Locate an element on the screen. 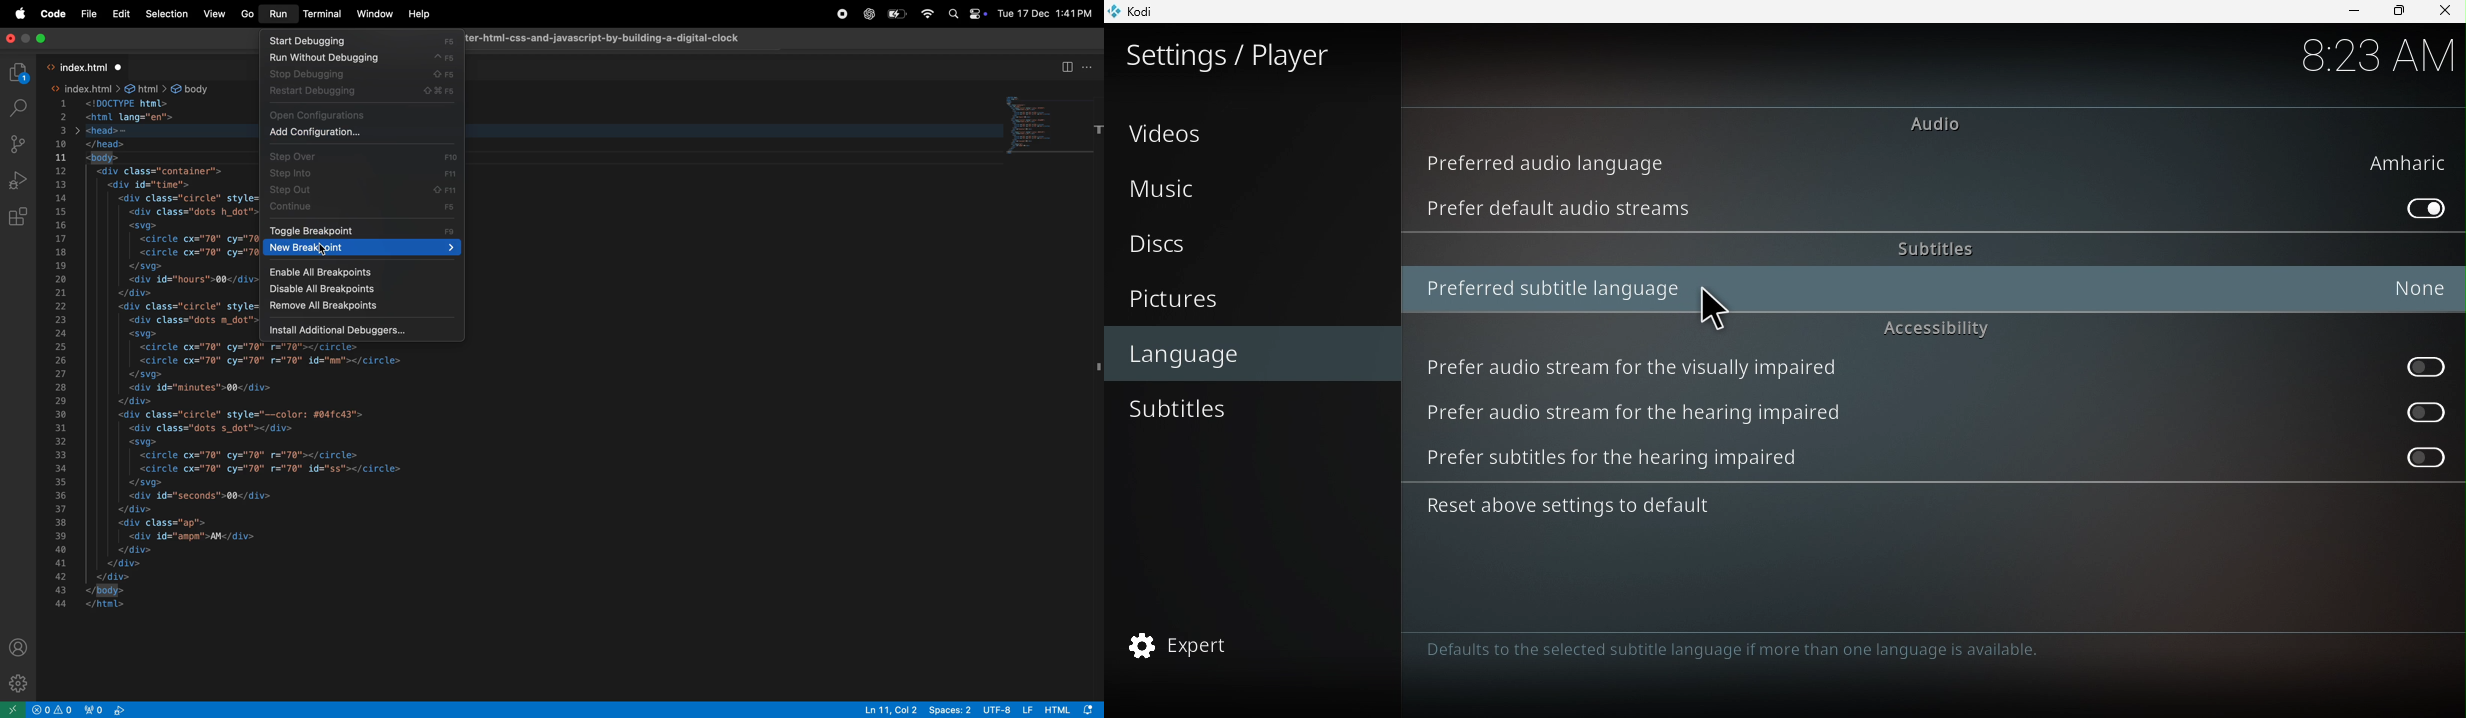 This screenshot has height=728, width=2492. Prefer subtitles for the hearing impaired is located at coordinates (1635, 462).